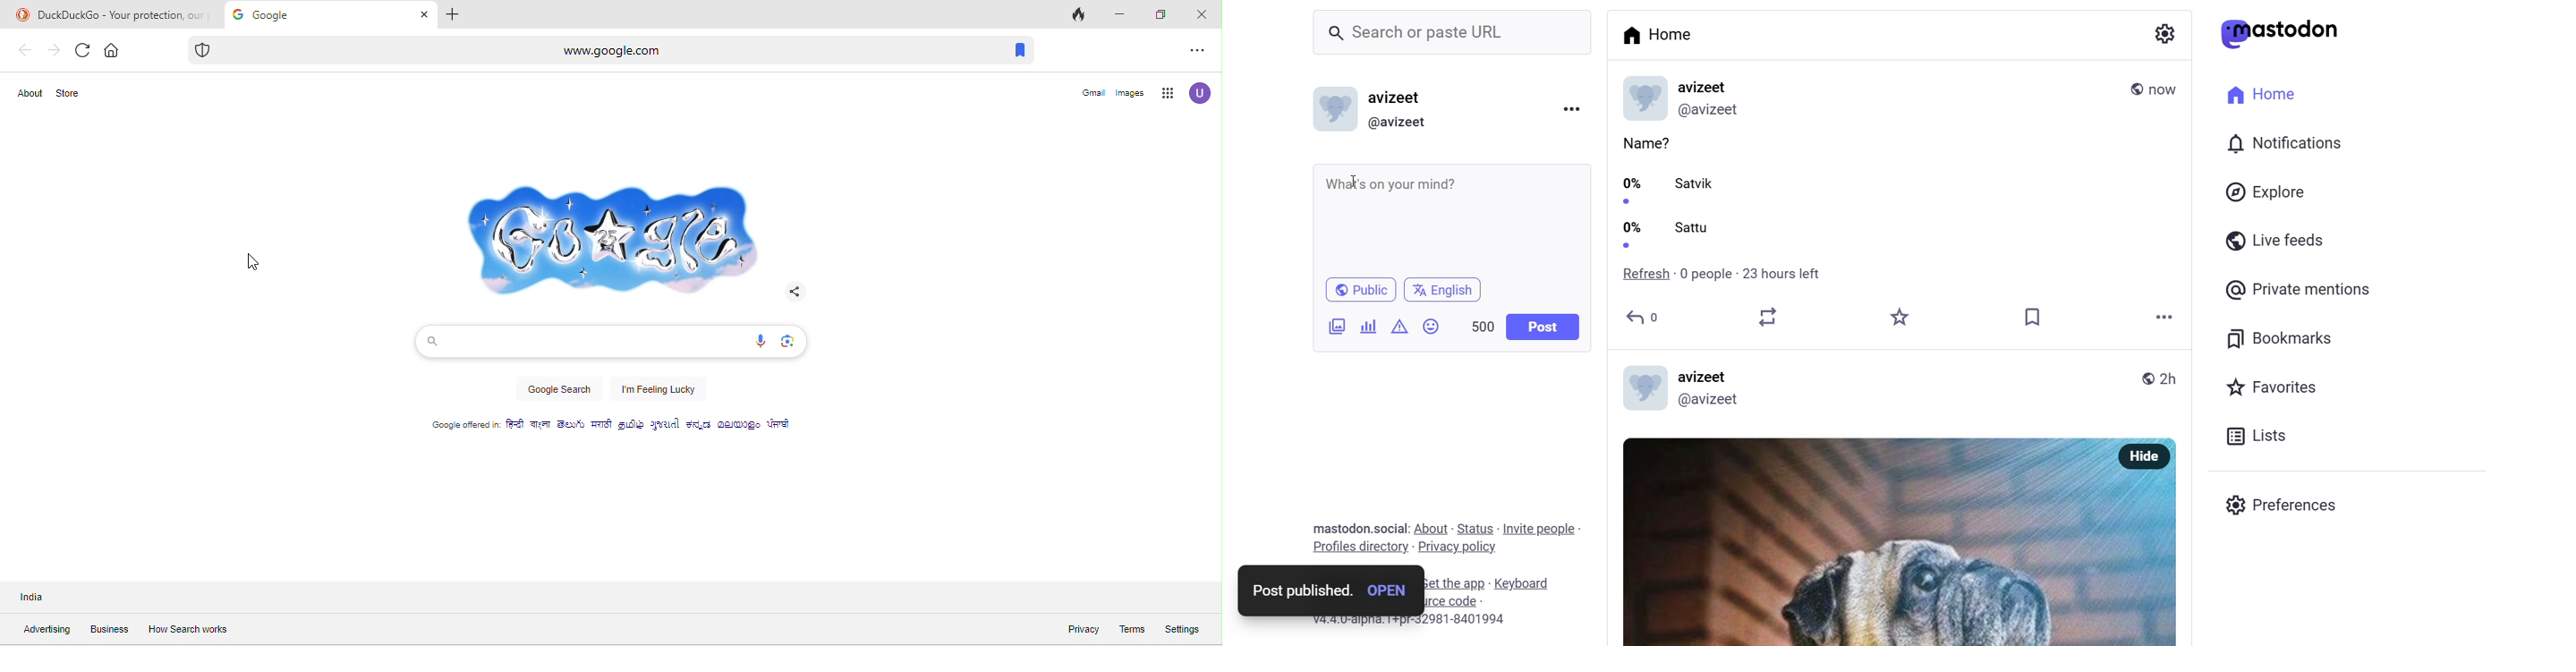 The image size is (2576, 672). I want to click on add tab, so click(456, 14).